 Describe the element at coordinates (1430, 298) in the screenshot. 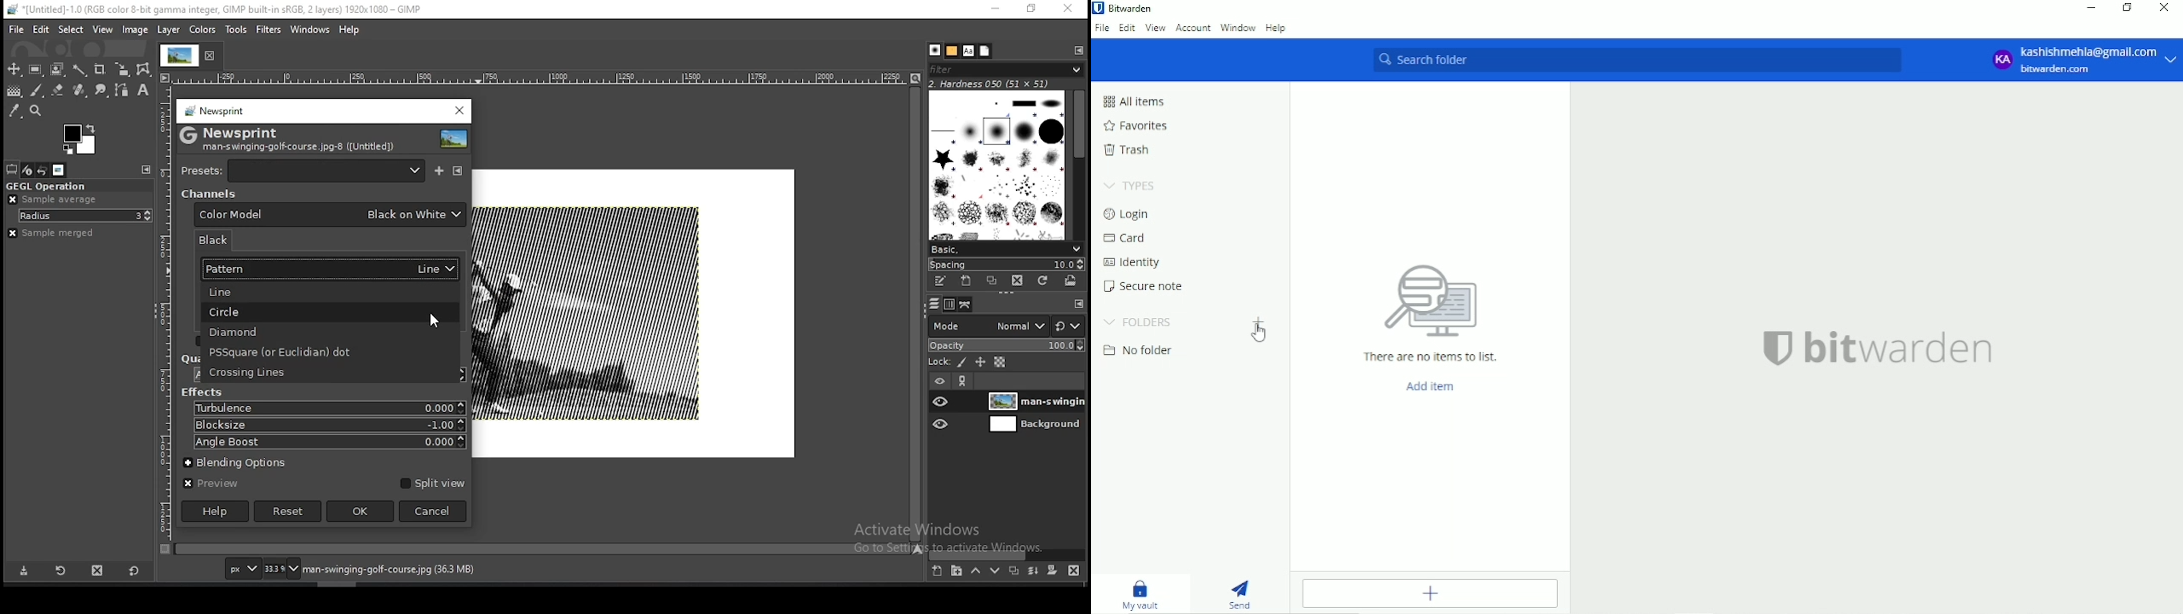

I see `searching for folder logo` at that location.